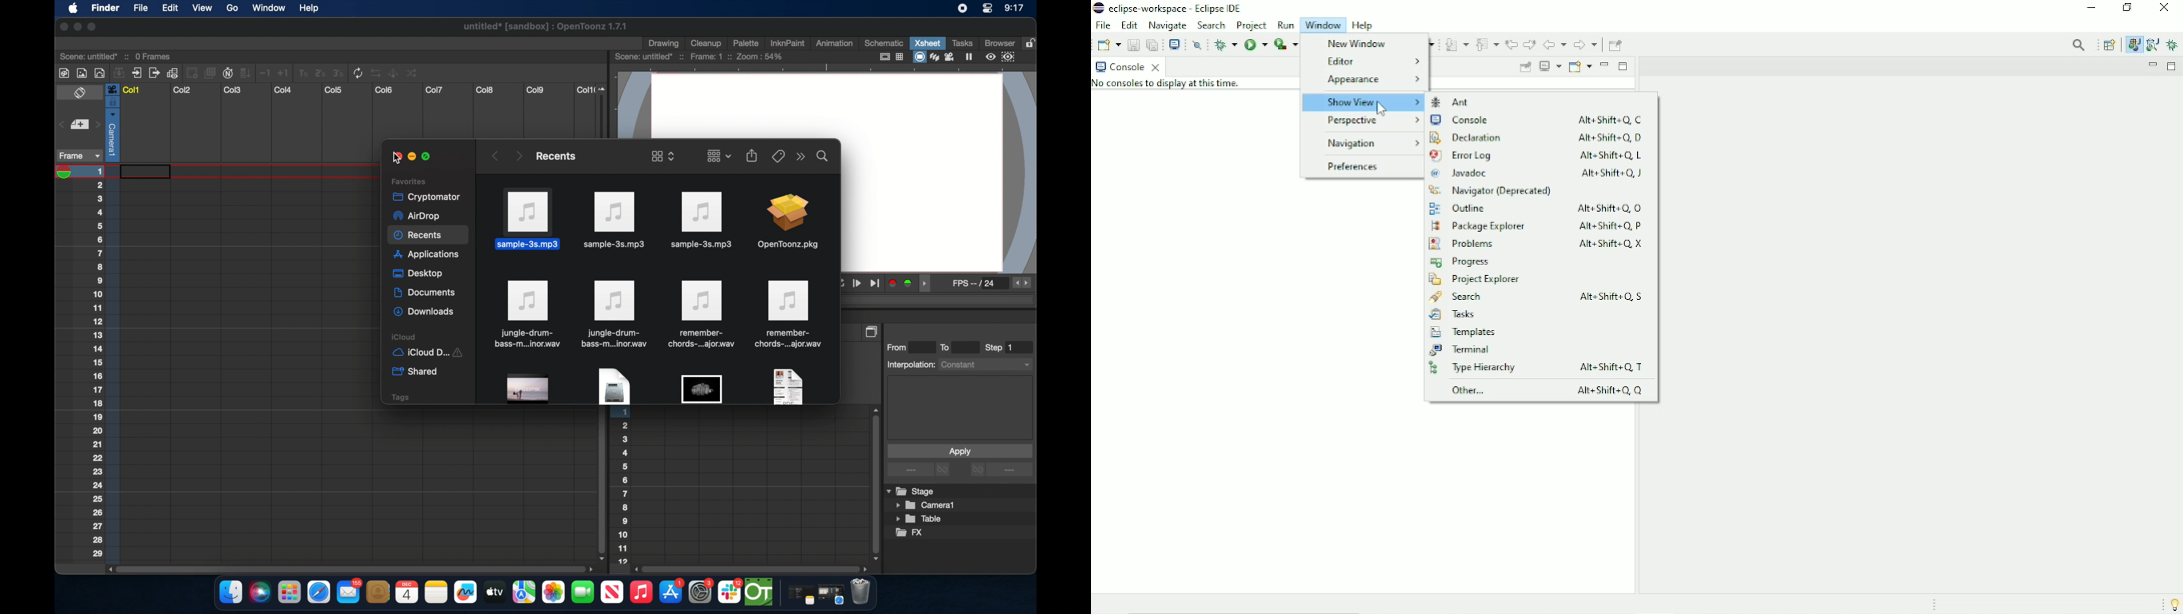 The width and height of the screenshot is (2184, 616). What do you see at coordinates (117, 55) in the screenshot?
I see `scene` at bounding box center [117, 55].